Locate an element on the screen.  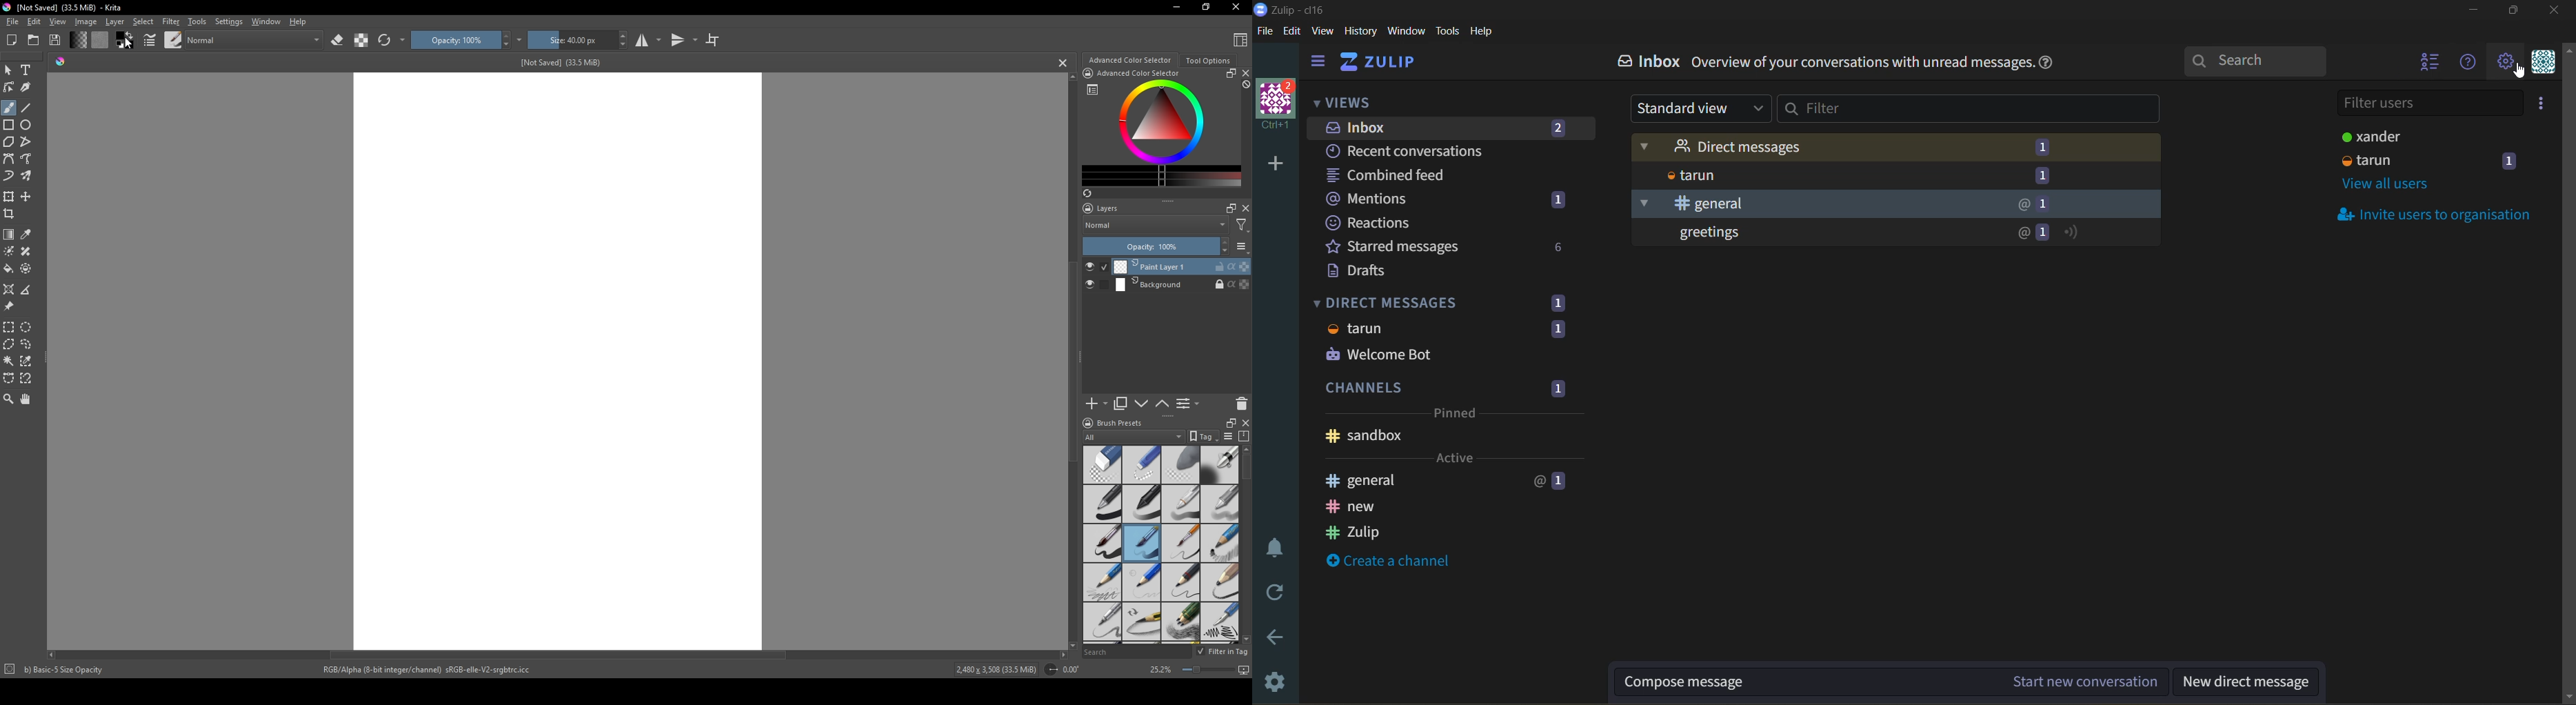
pencil is located at coordinates (1142, 623).